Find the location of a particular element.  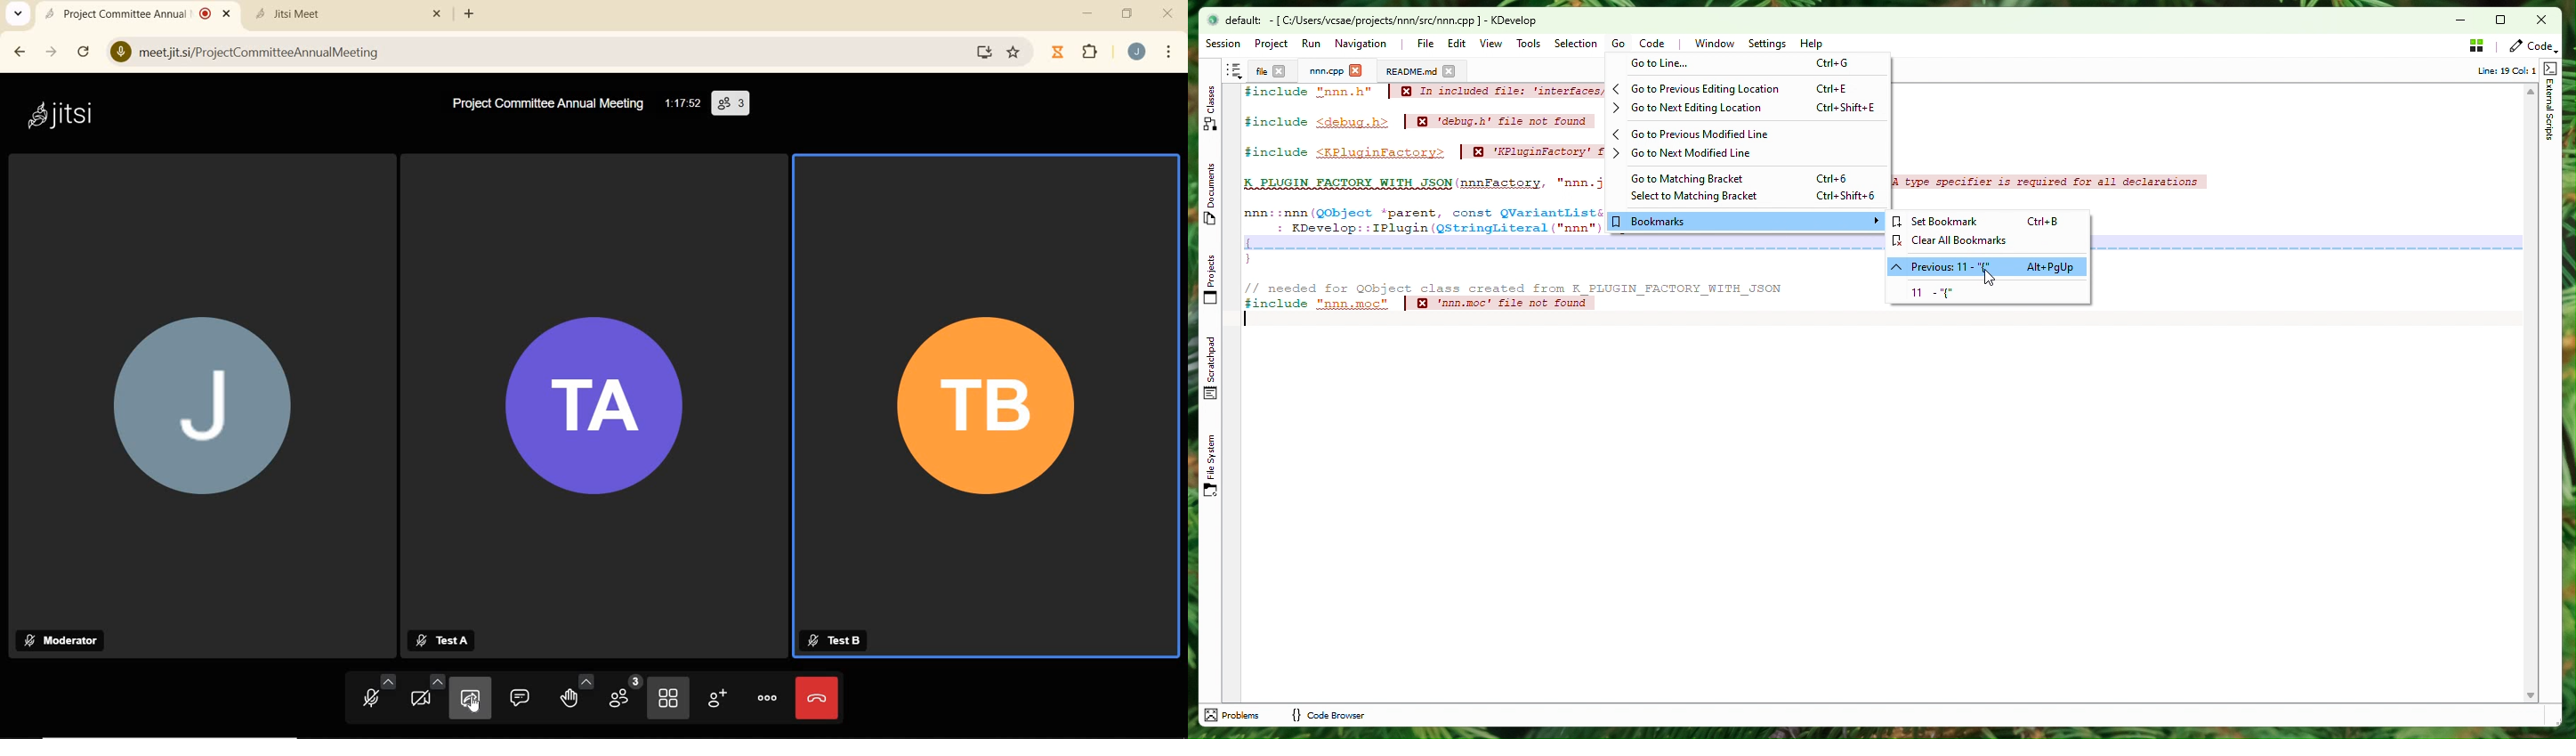

CAMERA is located at coordinates (426, 698).